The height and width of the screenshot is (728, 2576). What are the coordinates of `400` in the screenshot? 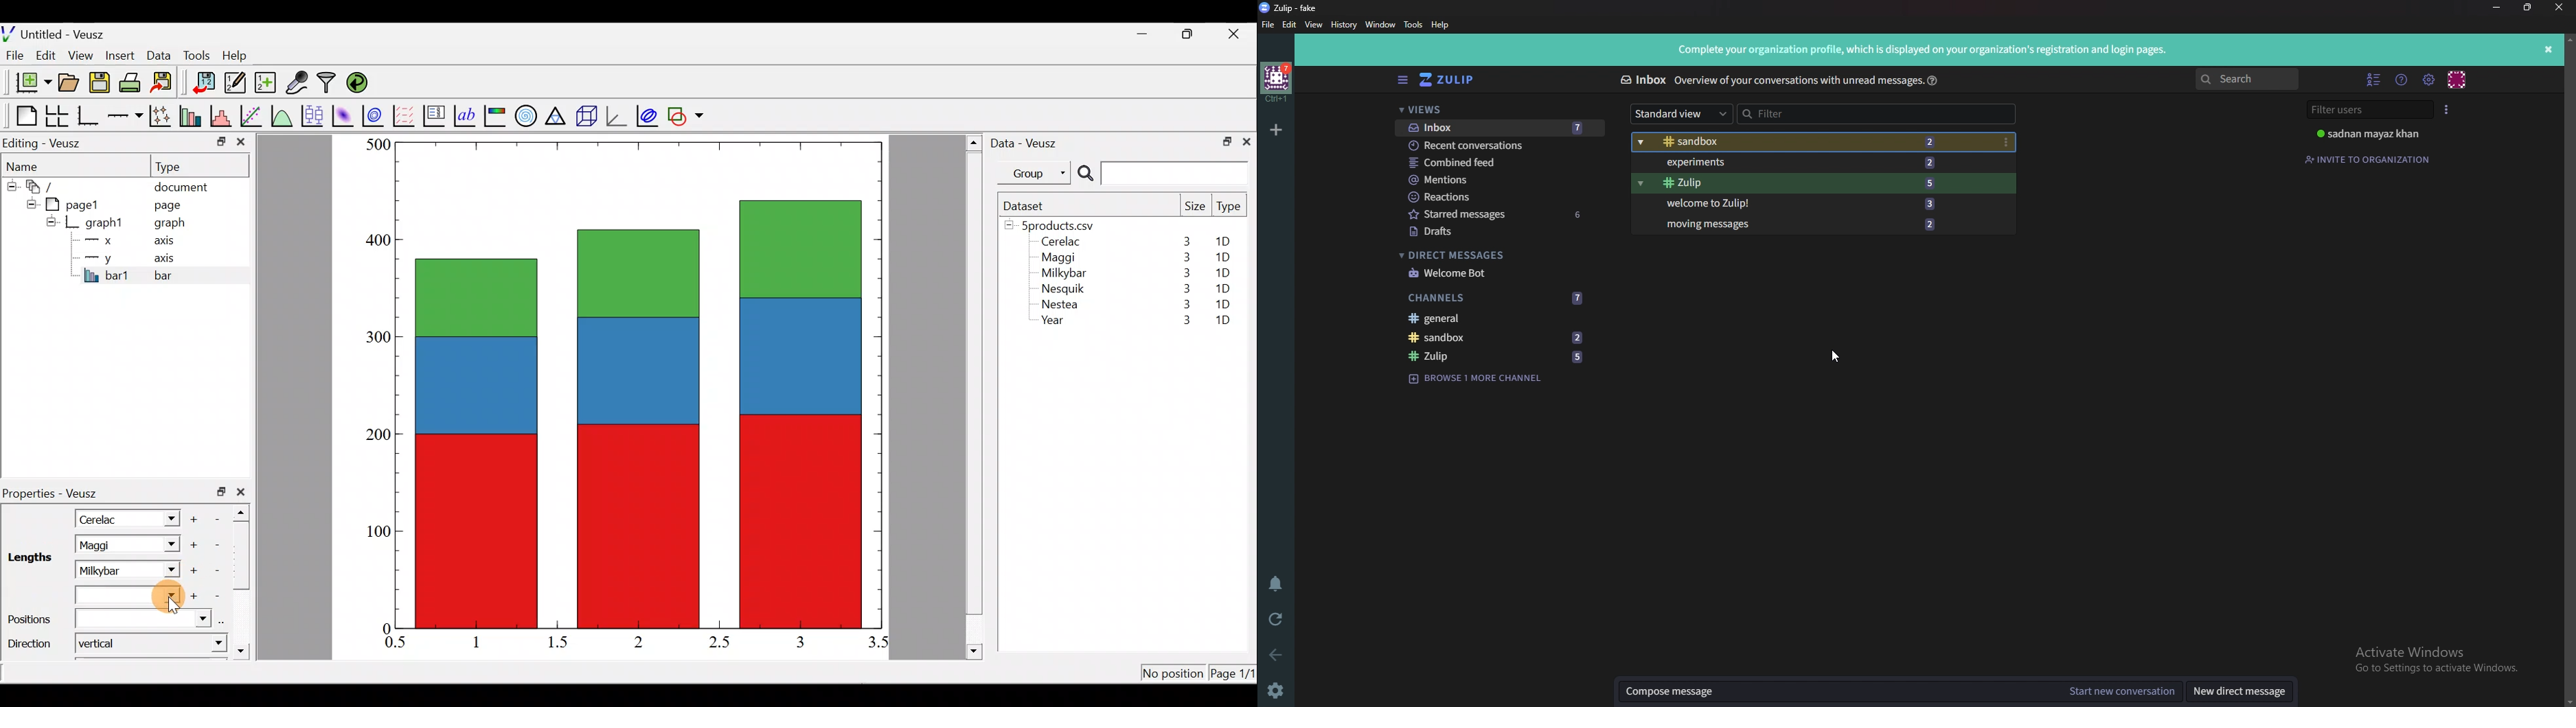 It's located at (373, 241).